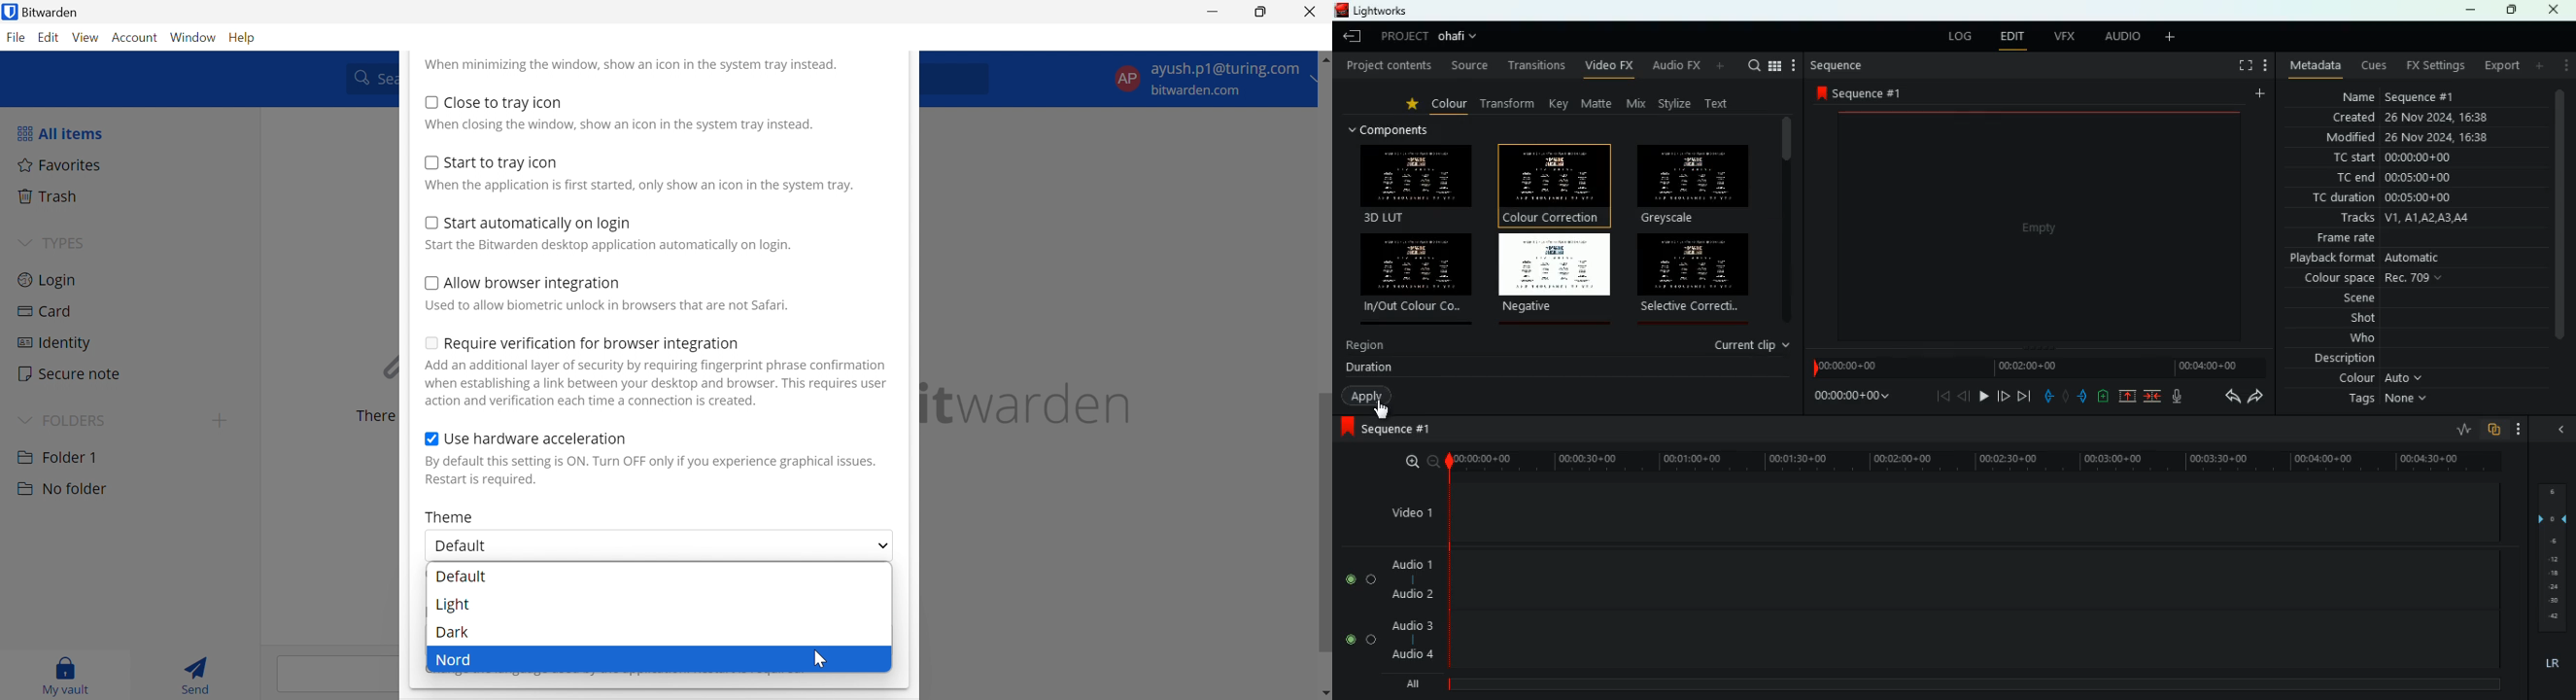 The image size is (2576, 700). Describe the element at coordinates (483, 481) in the screenshot. I see `Restart is required.` at that location.